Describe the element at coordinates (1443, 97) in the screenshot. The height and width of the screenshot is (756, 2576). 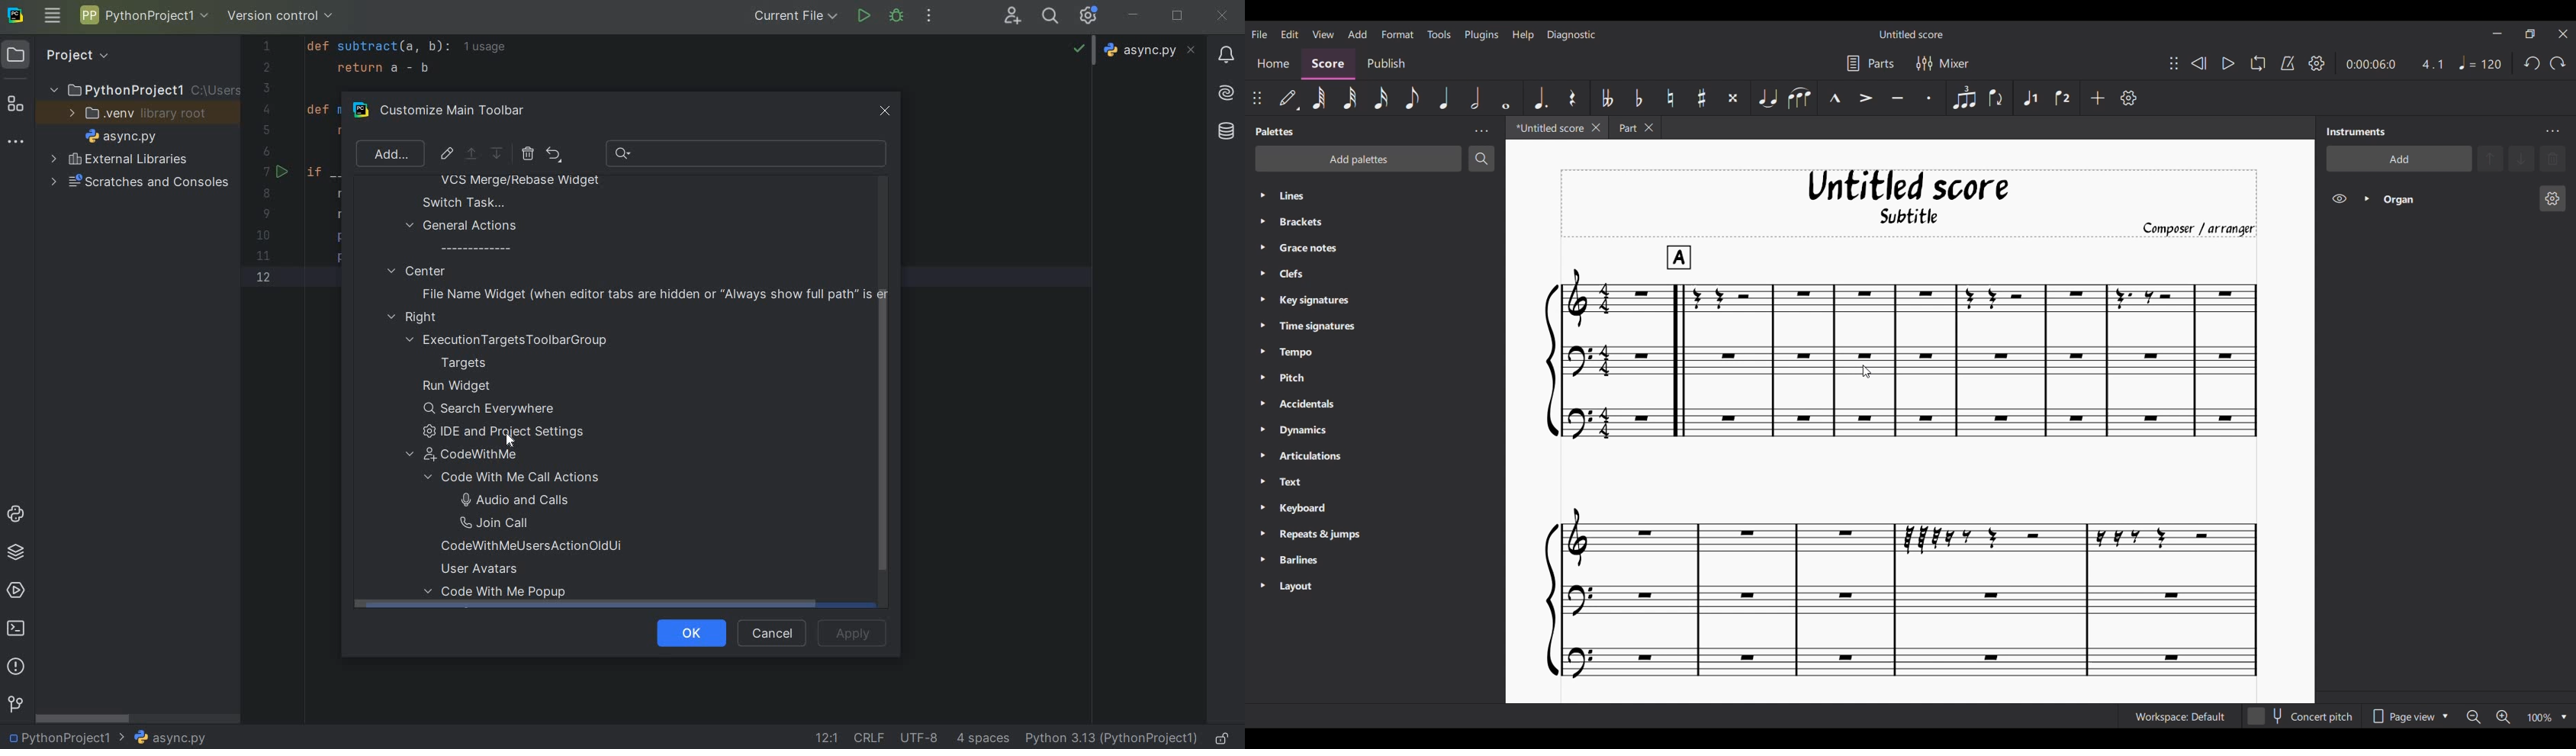
I see `Quarter note` at that location.